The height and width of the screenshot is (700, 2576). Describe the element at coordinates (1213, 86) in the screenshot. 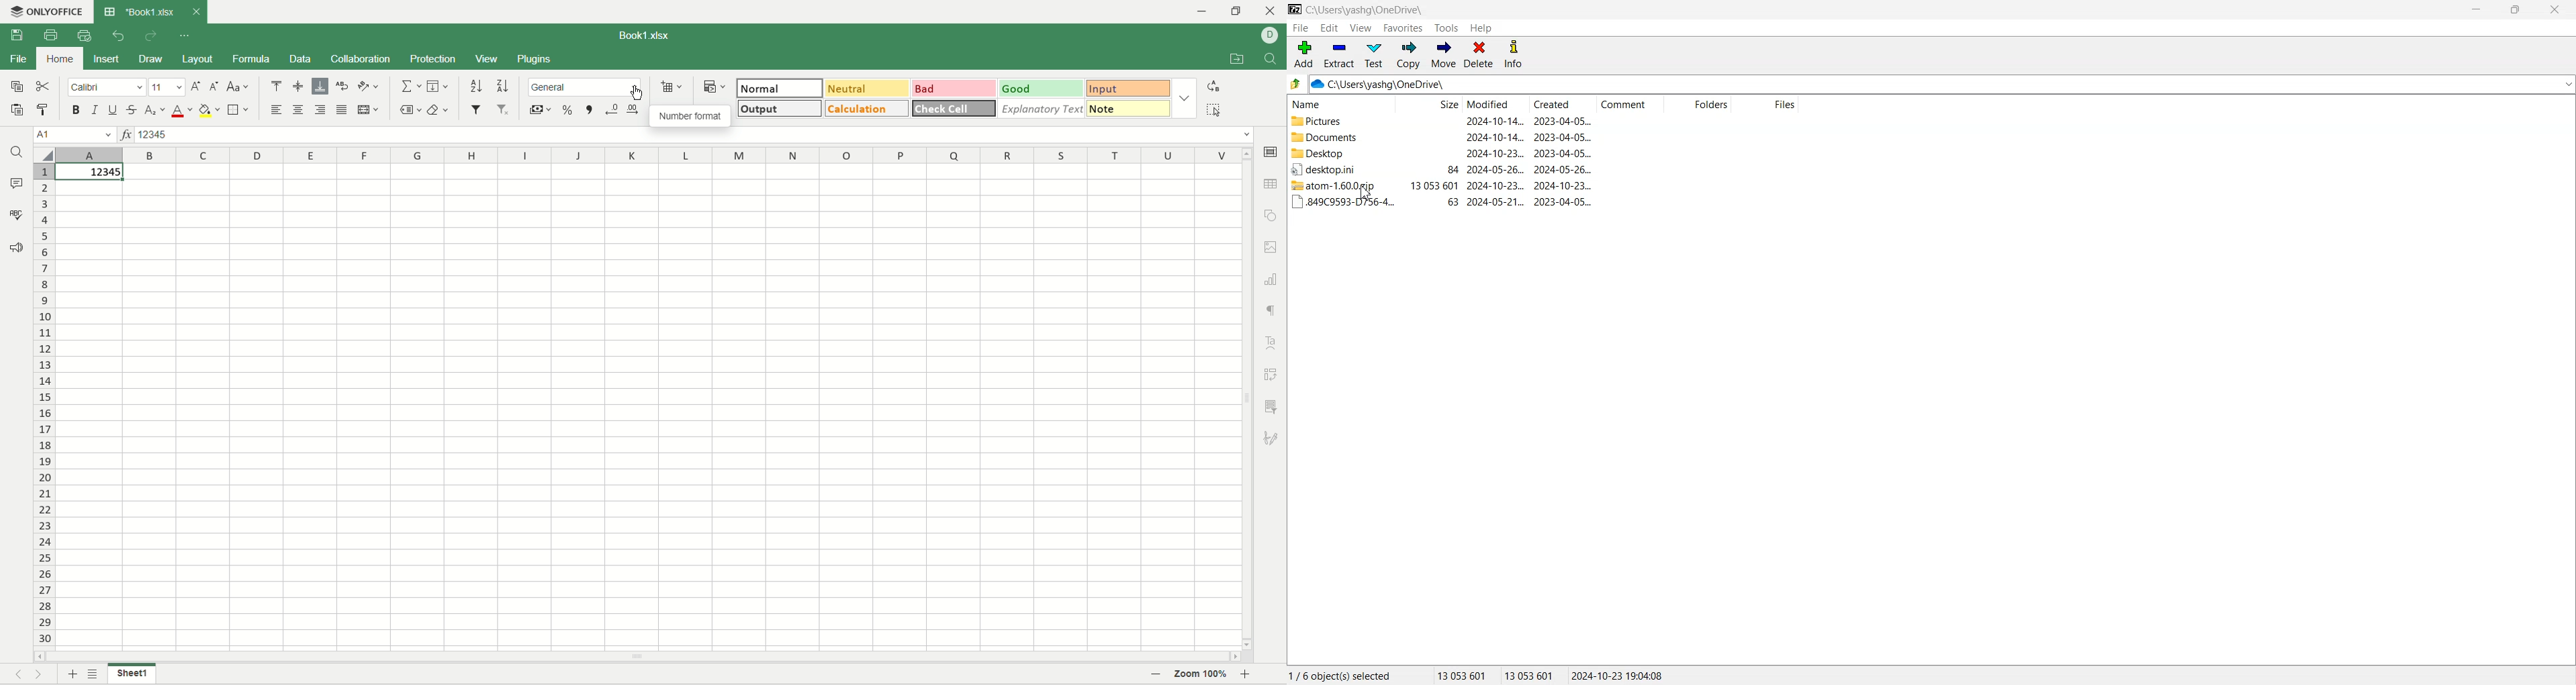

I see `replace` at that location.